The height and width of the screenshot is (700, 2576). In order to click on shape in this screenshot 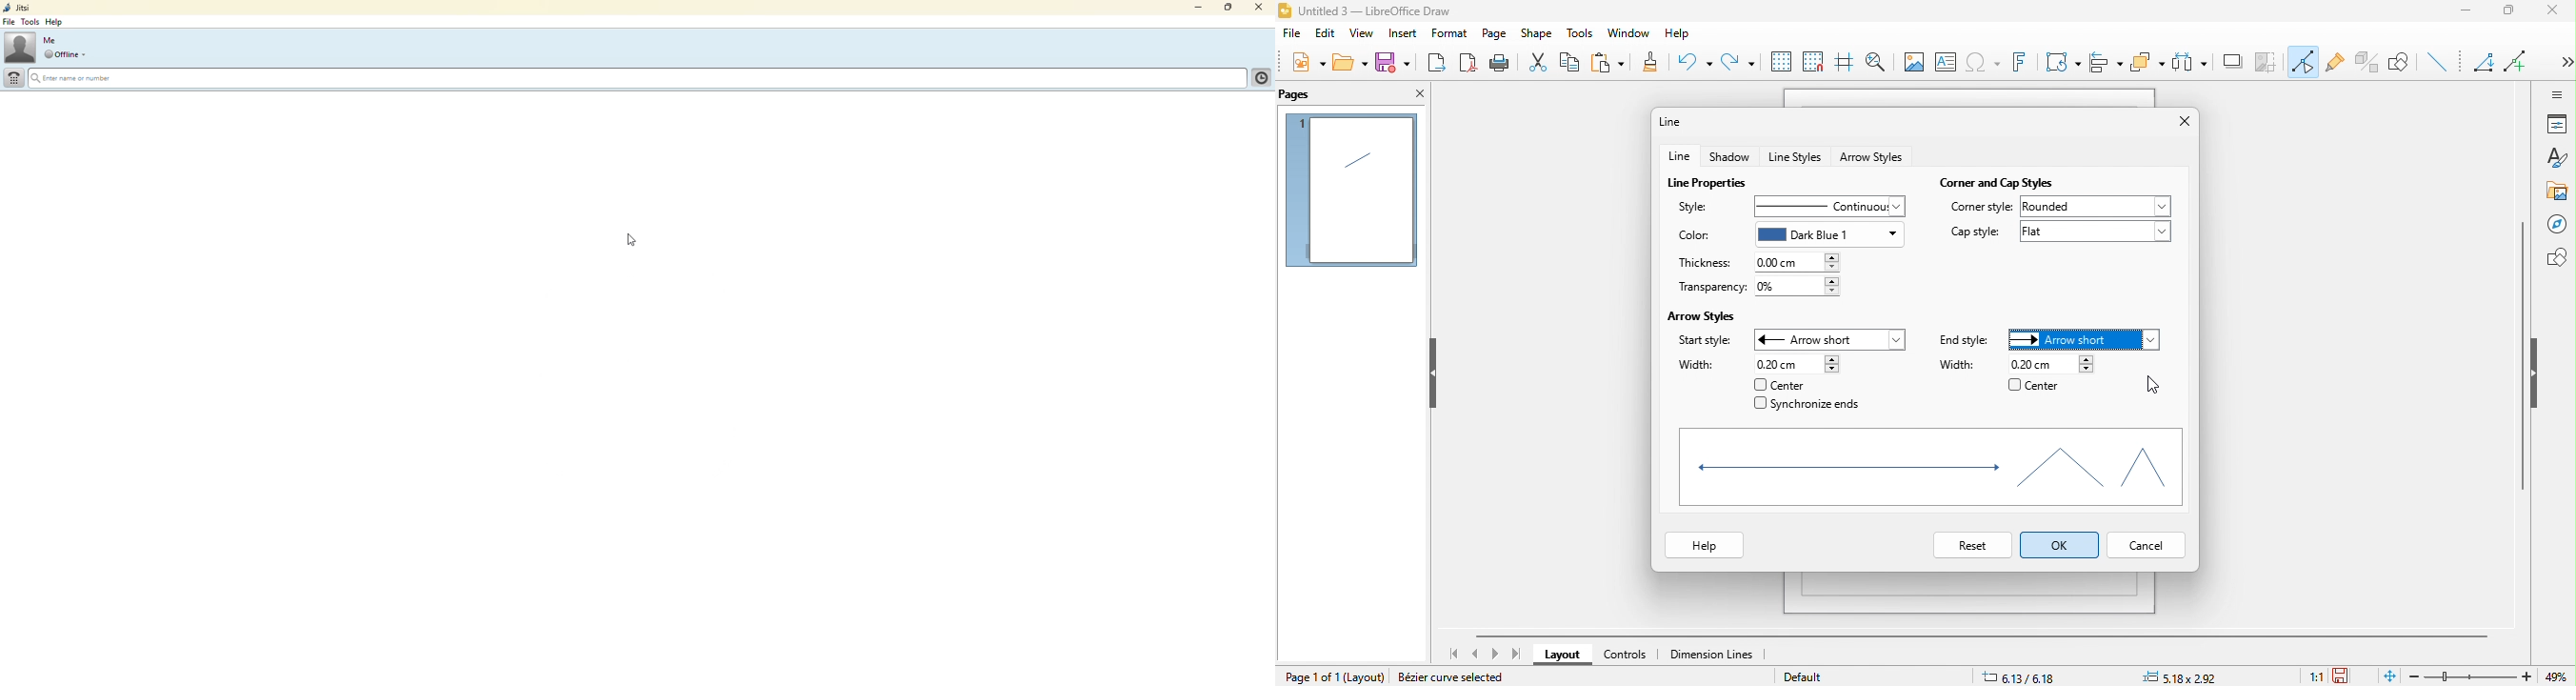, I will do `click(1537, 34)`.